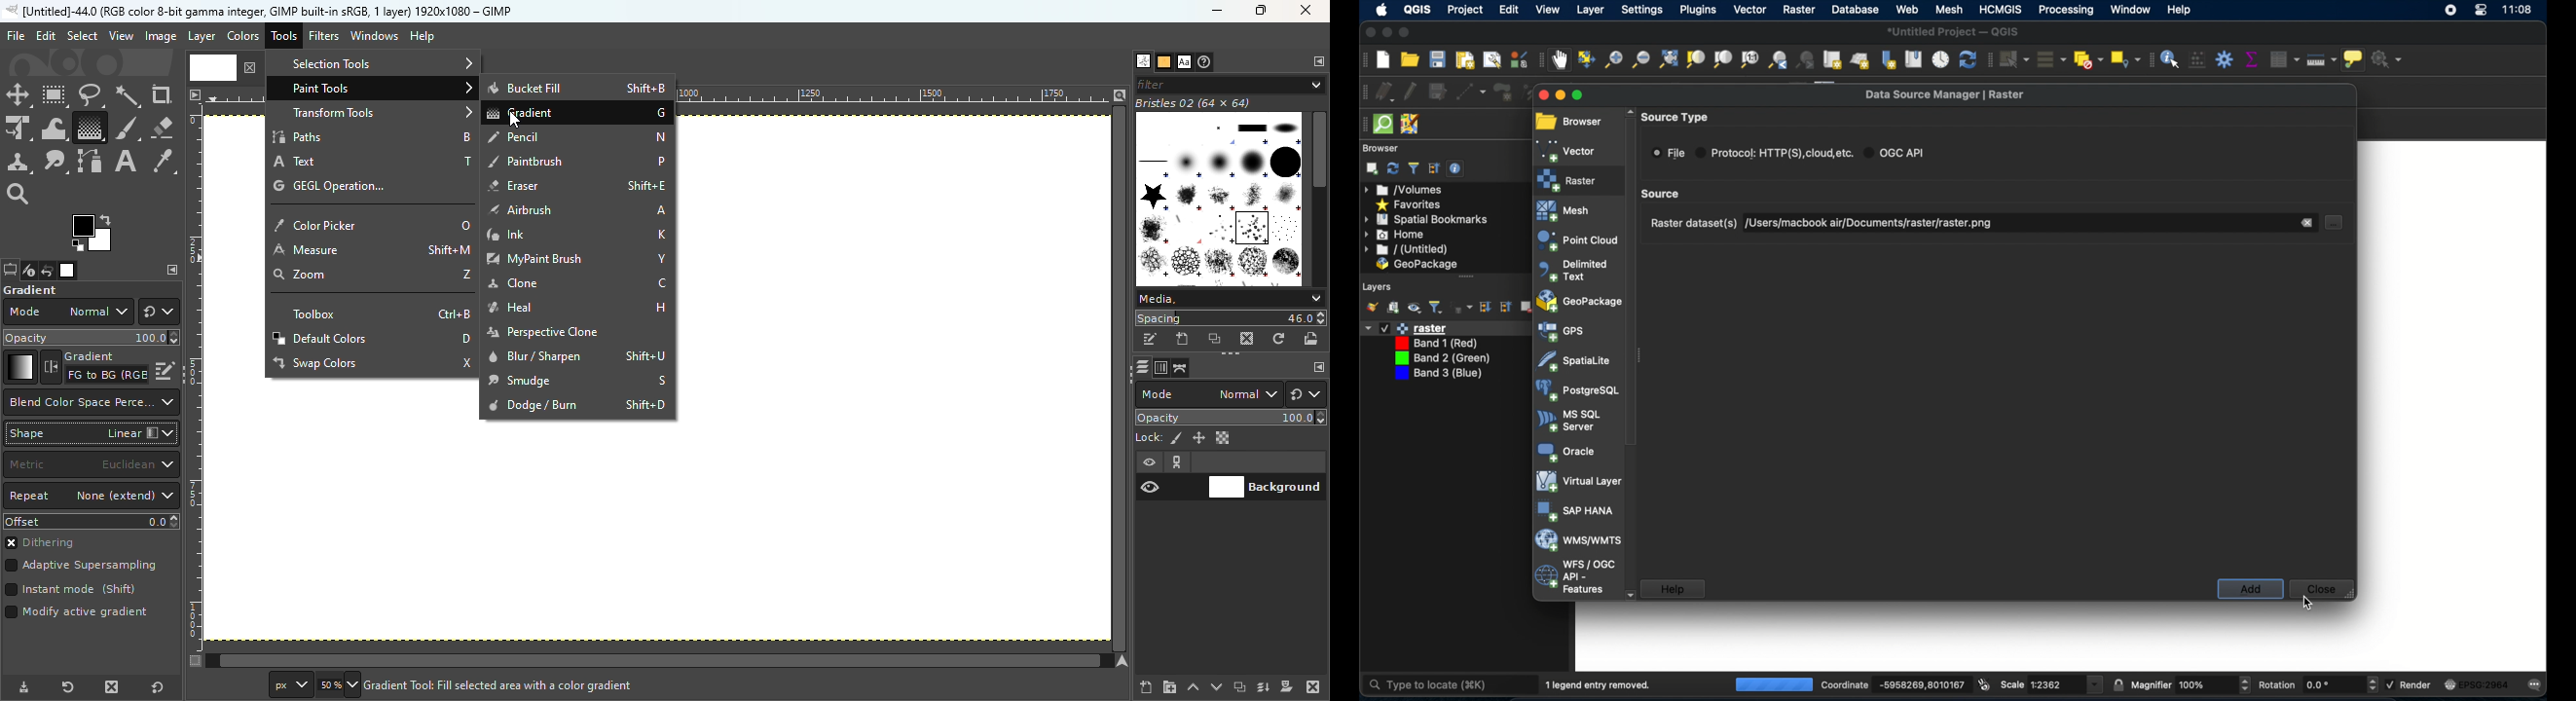 The image size is (2576, 728). What do you see at coordinates (1414, 167) in the screenshot?
I see `filter browser` at bounding box center [1414, 167].